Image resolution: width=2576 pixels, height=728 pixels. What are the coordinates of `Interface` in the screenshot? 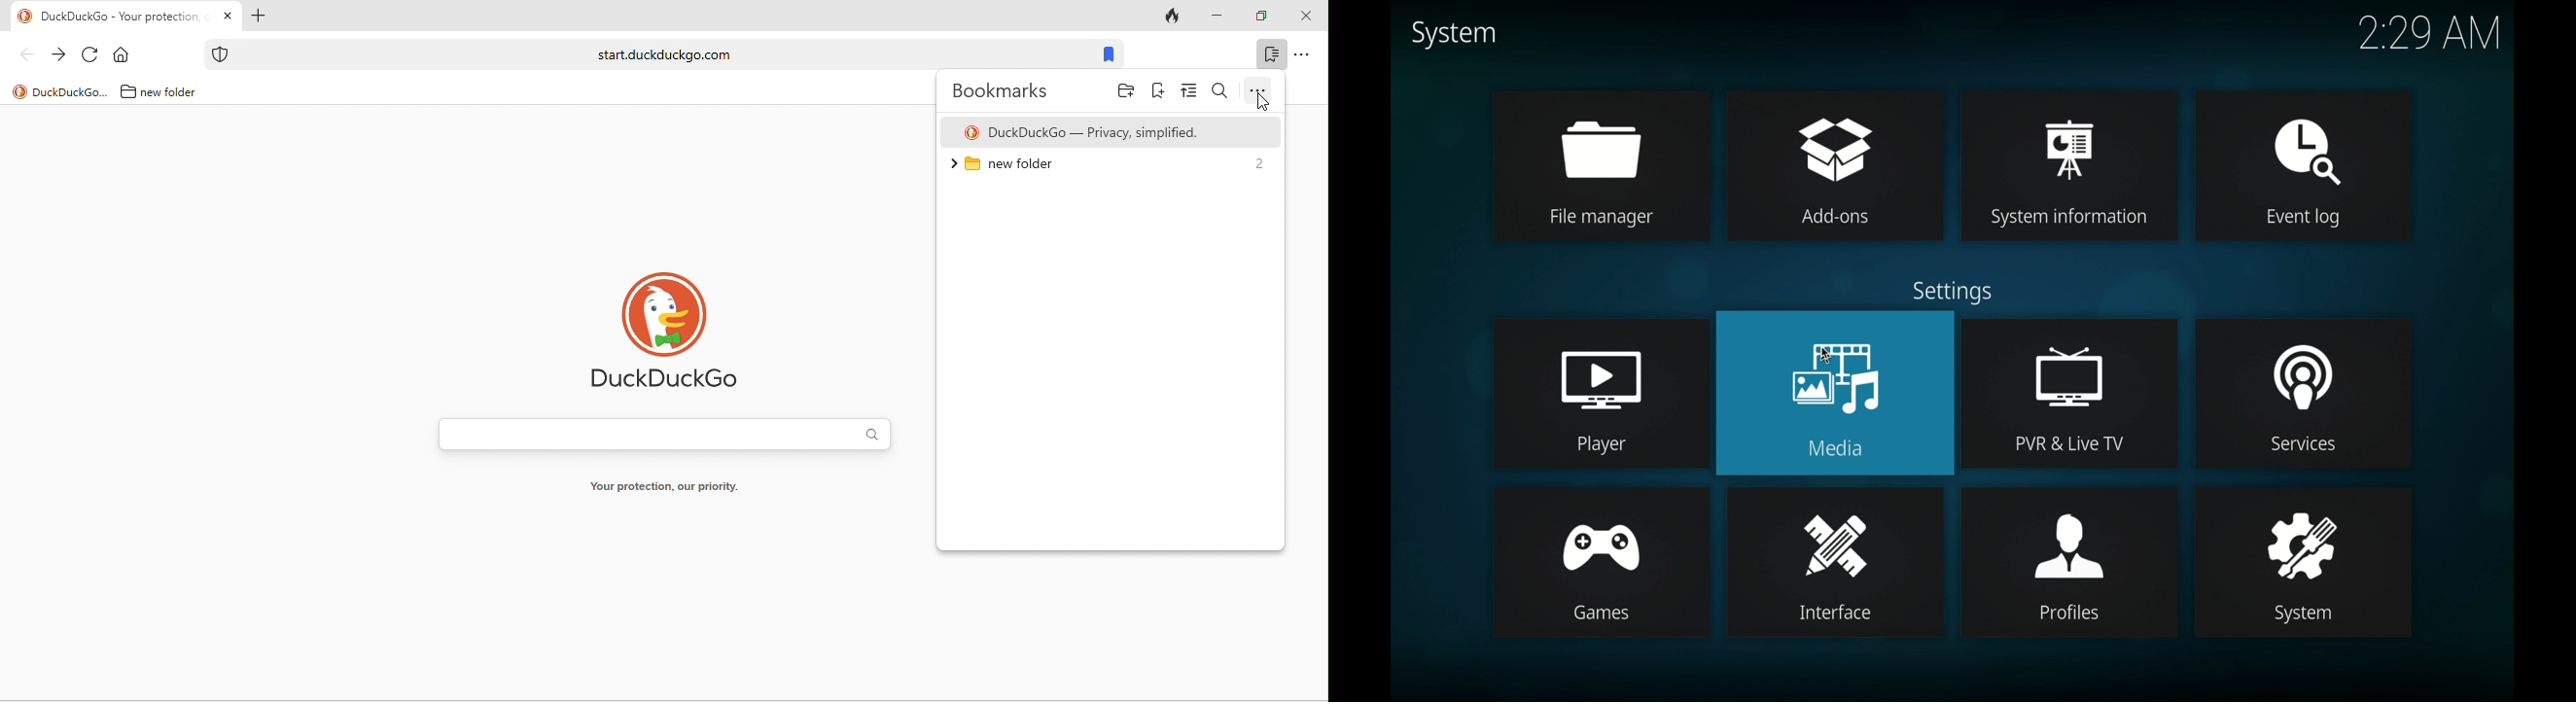 It's located at (1842, 611).